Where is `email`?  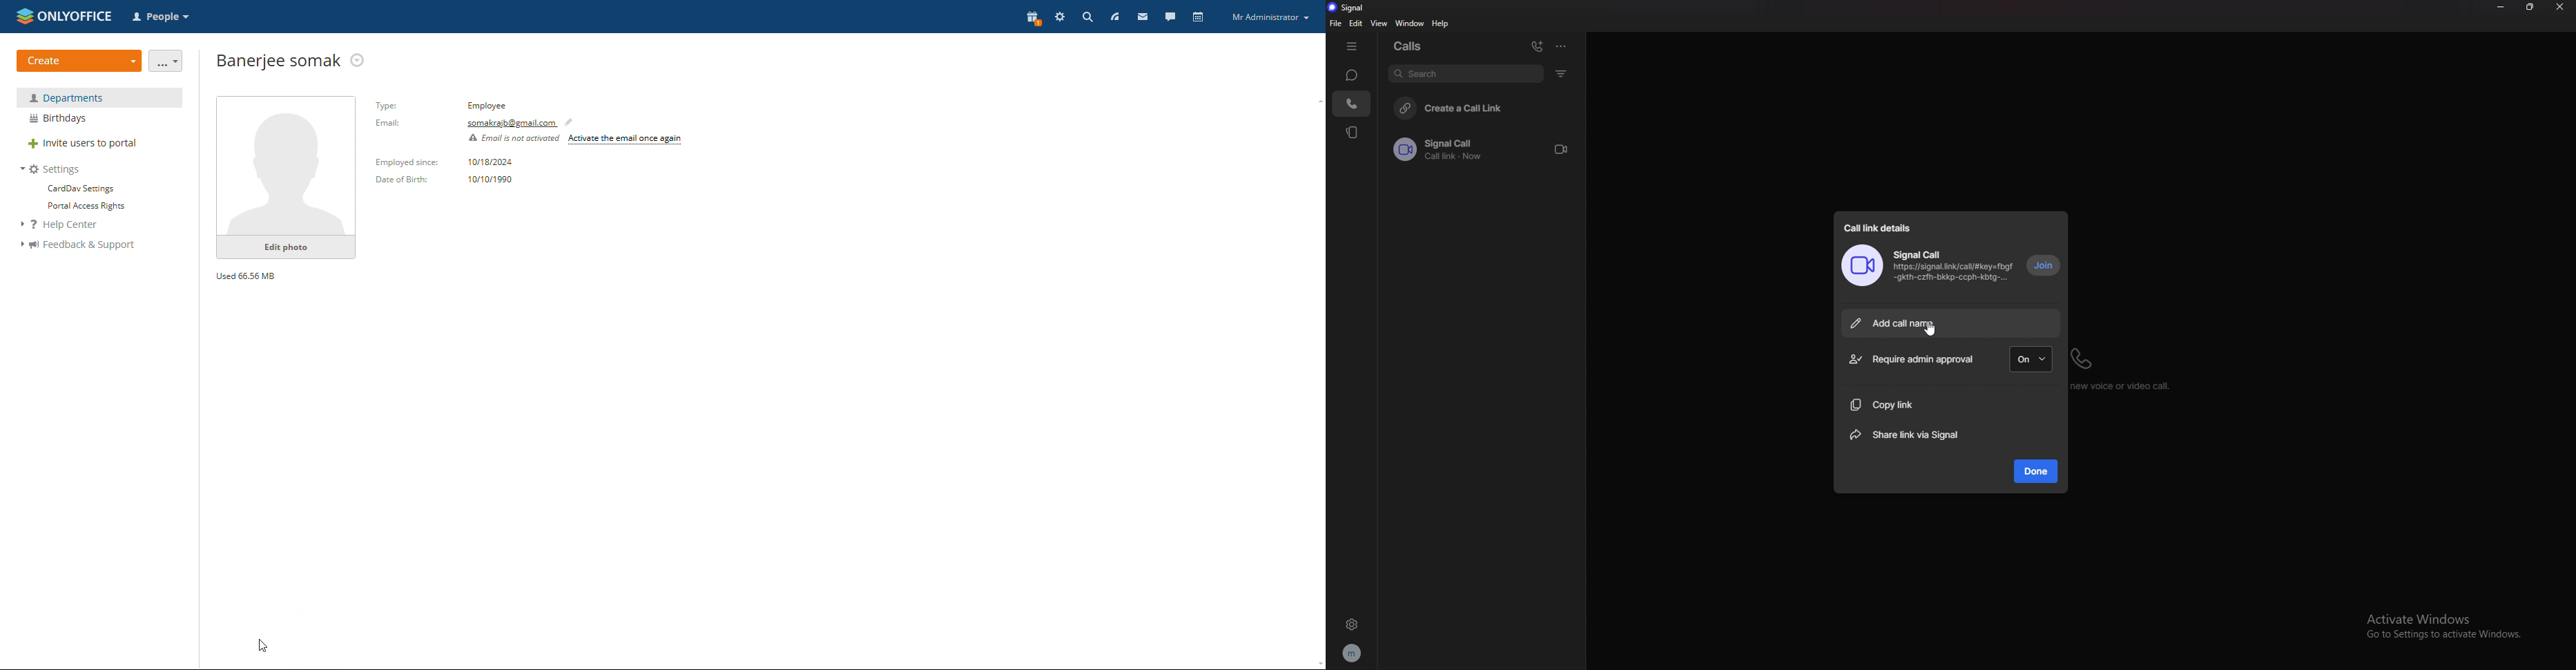
email is located at coordinates (391, 124).